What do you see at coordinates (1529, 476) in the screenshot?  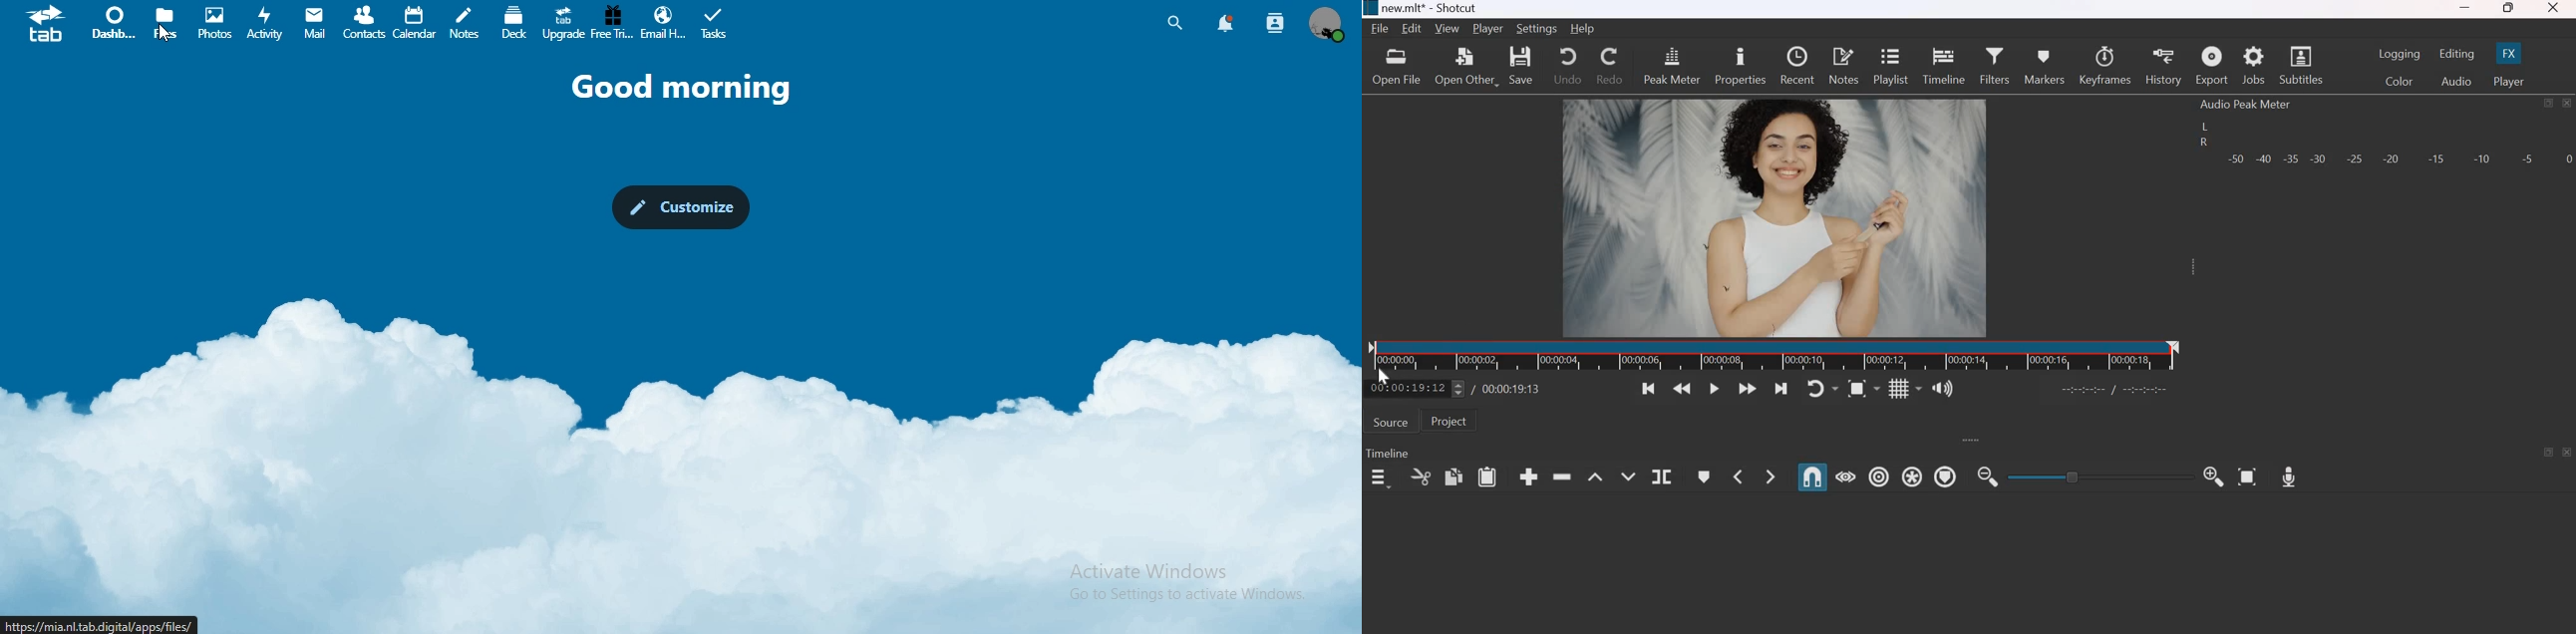 I see `append` at bounding box center [1529, 476].